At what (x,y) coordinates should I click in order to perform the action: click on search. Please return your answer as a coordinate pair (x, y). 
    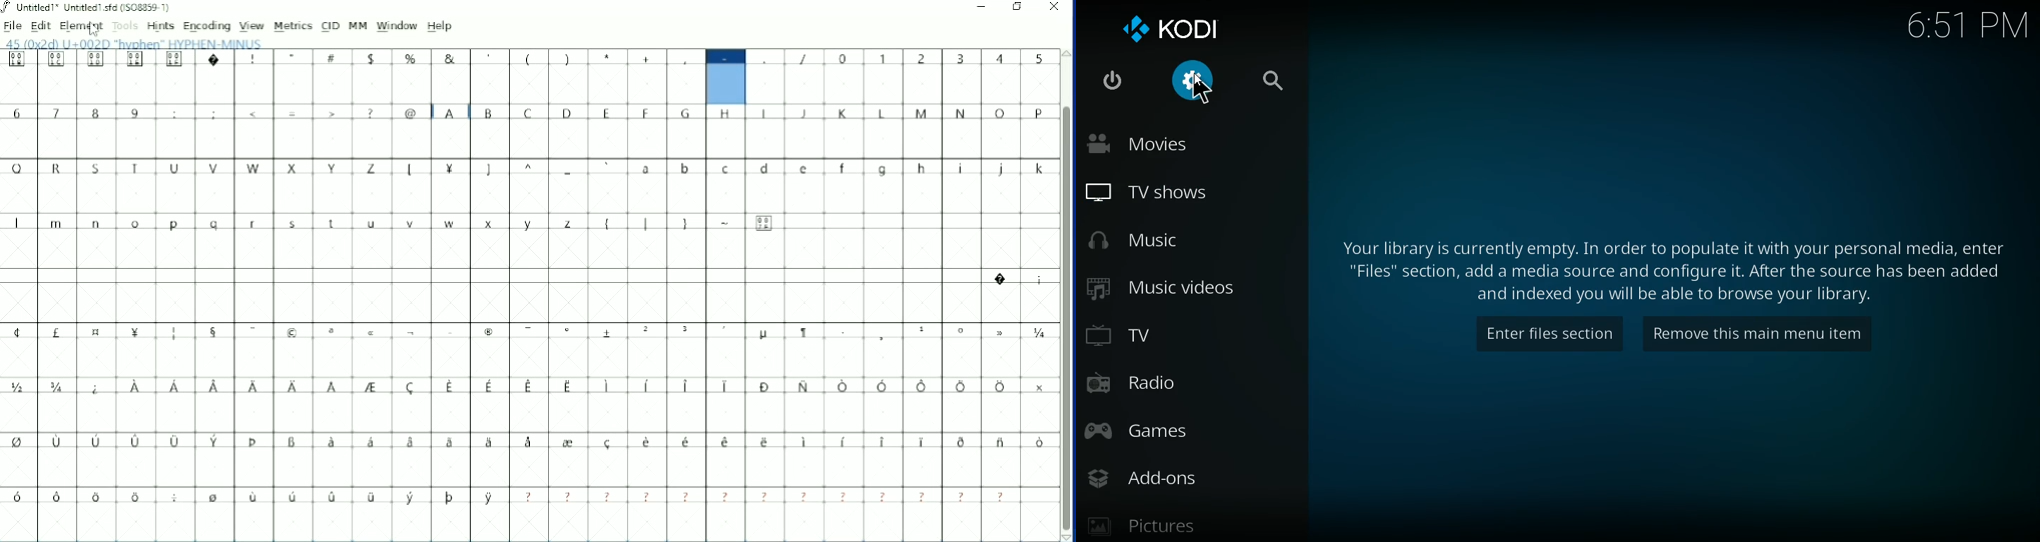
    Looking at the image, I should click on (1272, 85).